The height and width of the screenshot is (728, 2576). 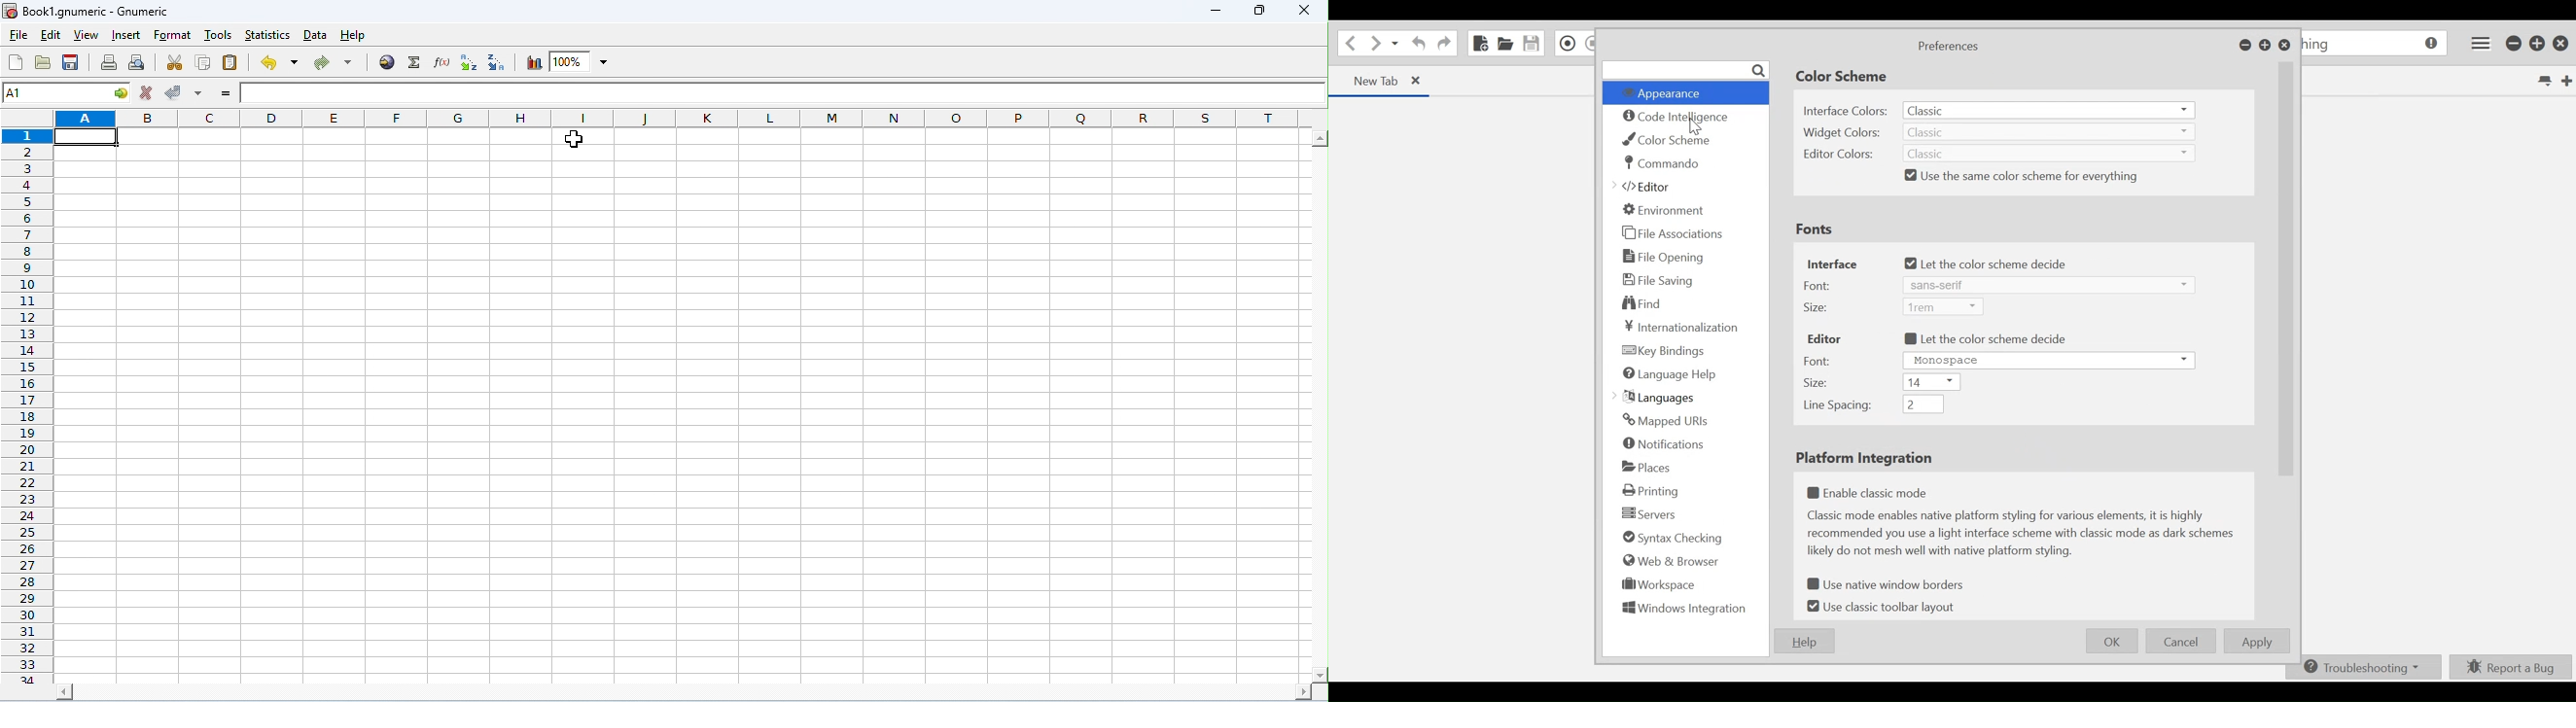 What do you see at coordinates (19, 38) in the screenshot?
I see `file` at bounding box center [19, 38].